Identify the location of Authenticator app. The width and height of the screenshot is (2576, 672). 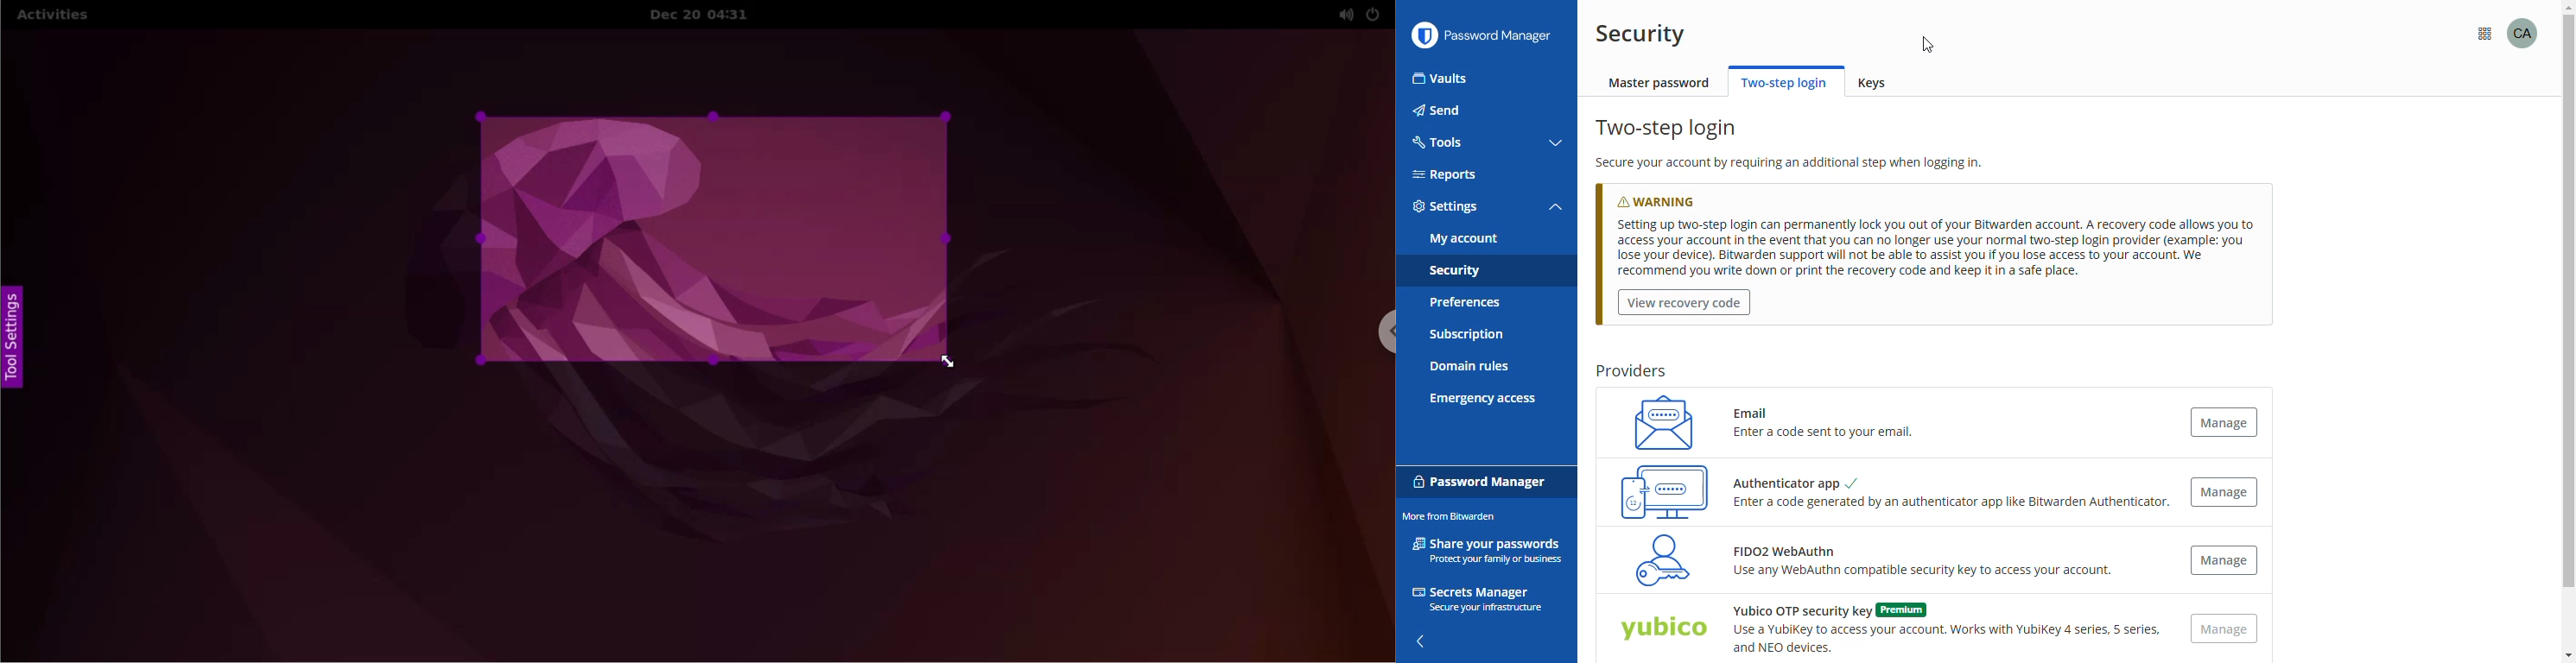
(1792, 481).